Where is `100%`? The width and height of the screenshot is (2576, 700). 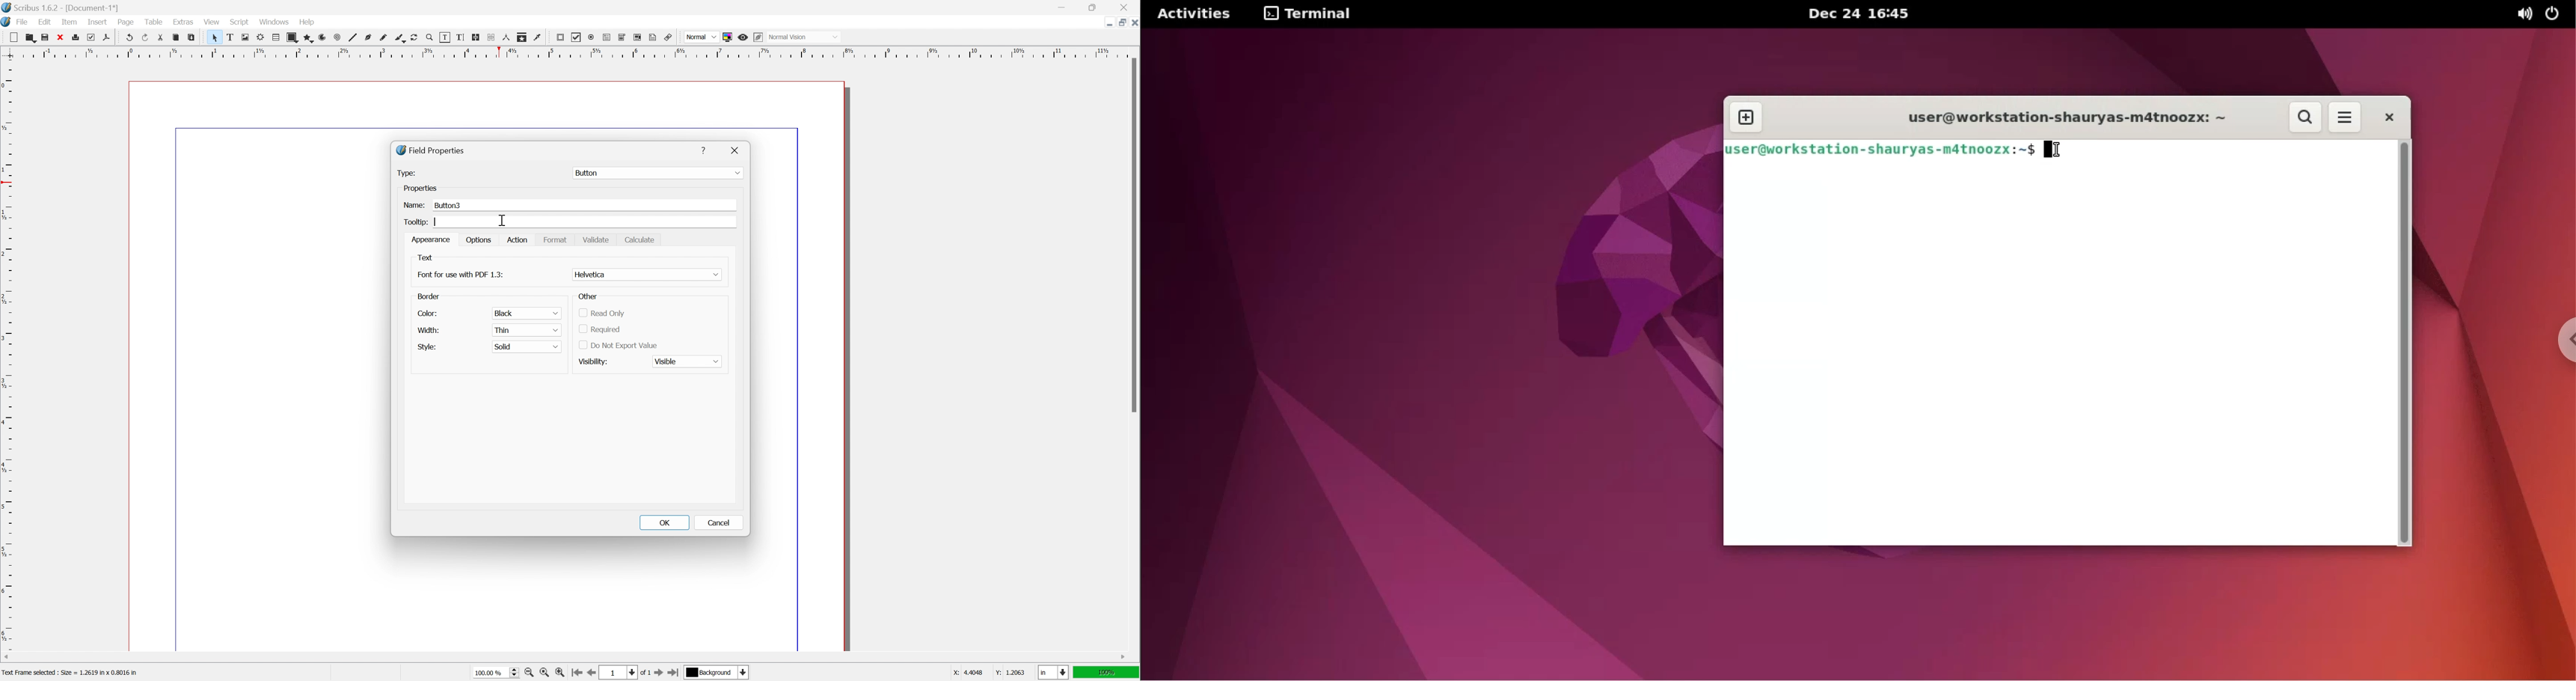 100% is located at coordinates (1107, 674).